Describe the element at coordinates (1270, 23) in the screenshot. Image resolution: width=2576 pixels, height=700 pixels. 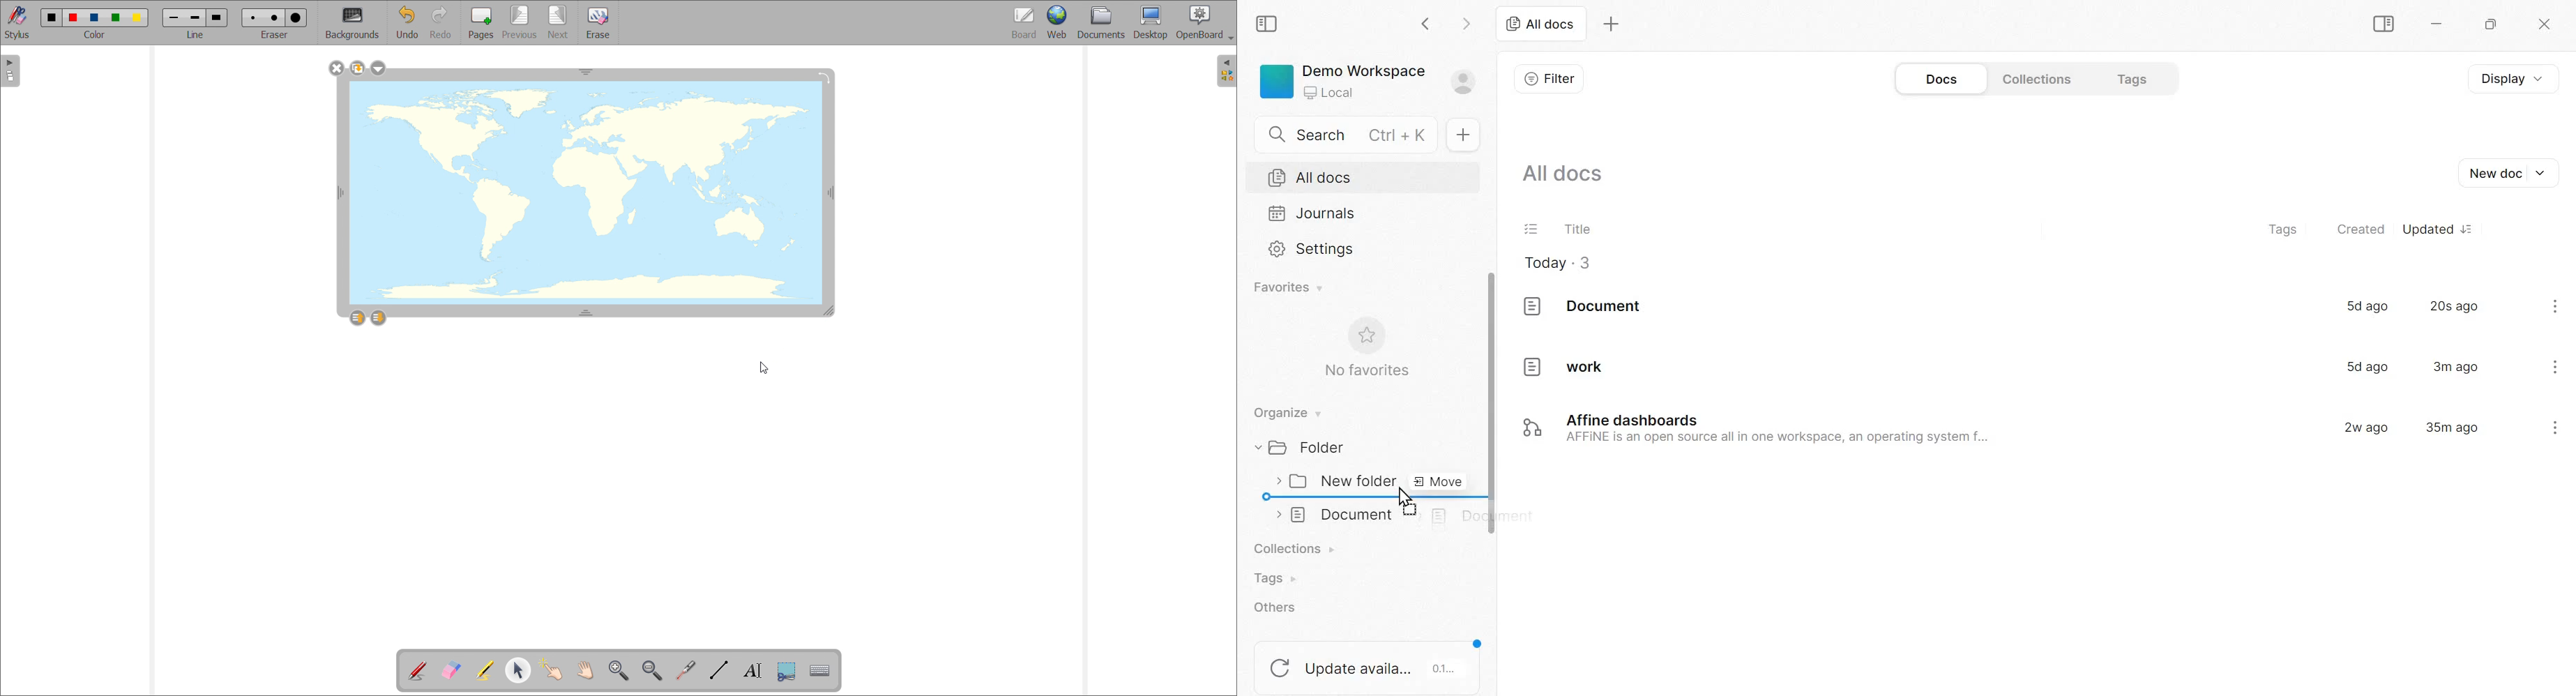
I see `Sidebar Toggle` at that location.